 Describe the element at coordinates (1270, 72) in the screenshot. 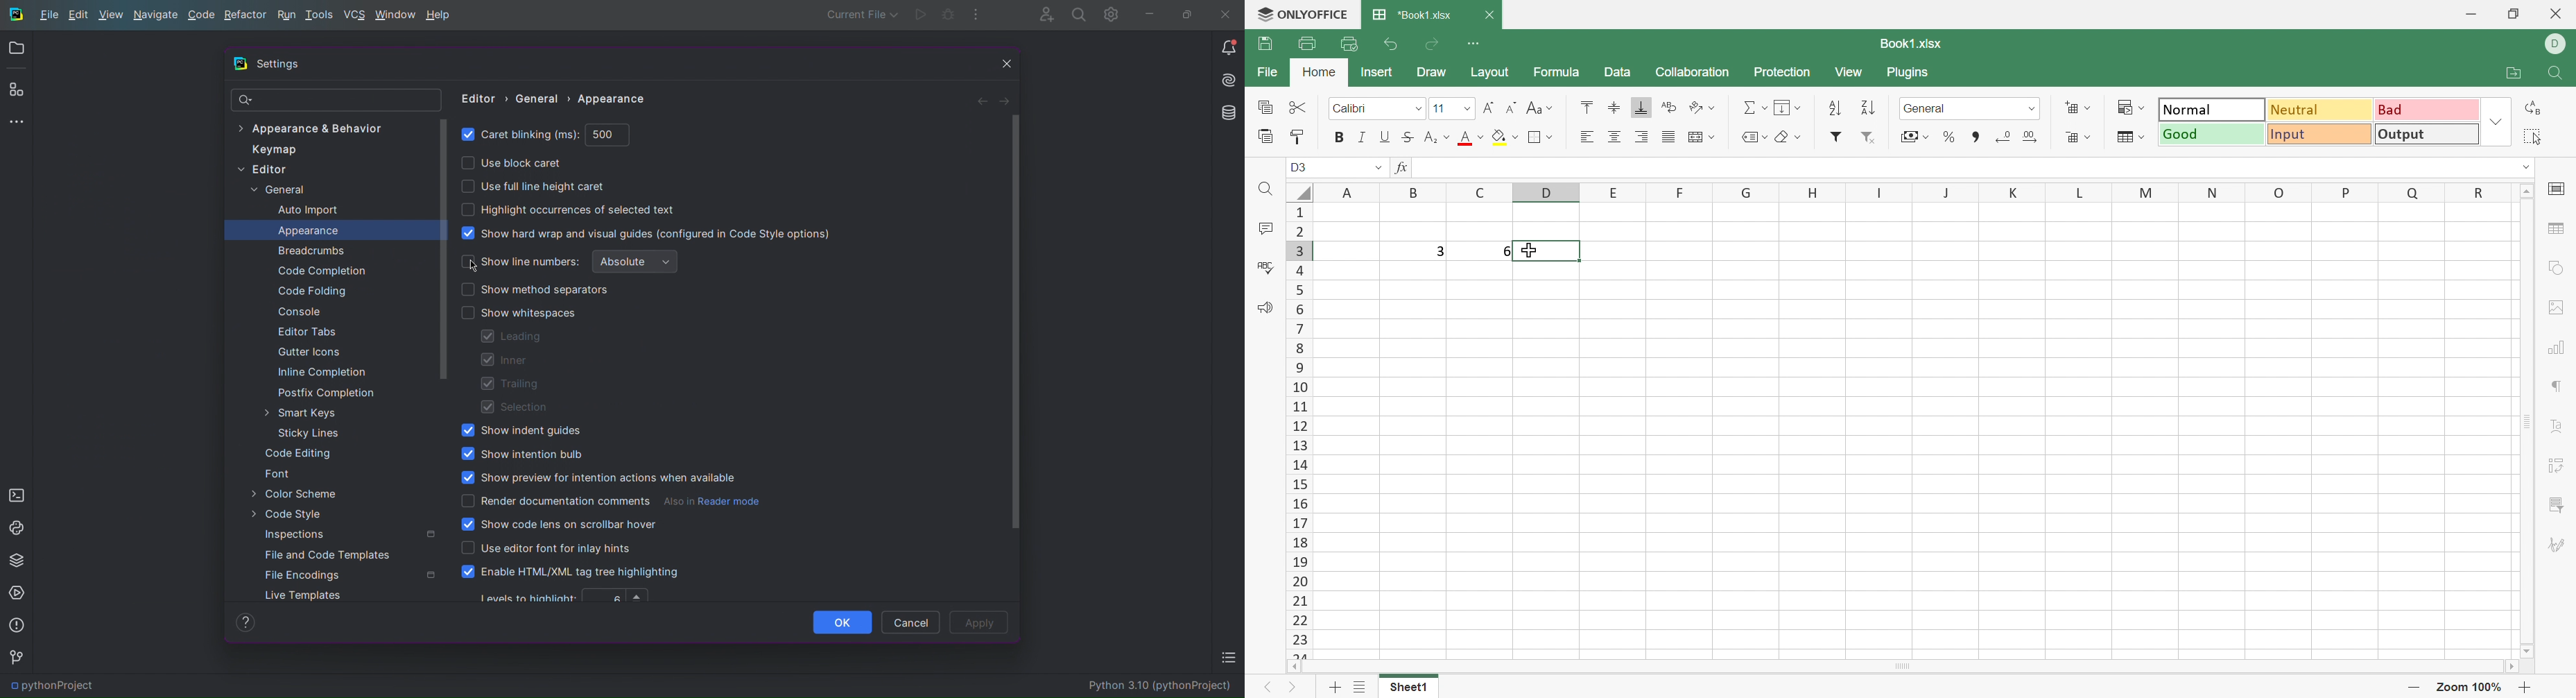

I see `File` at that location.